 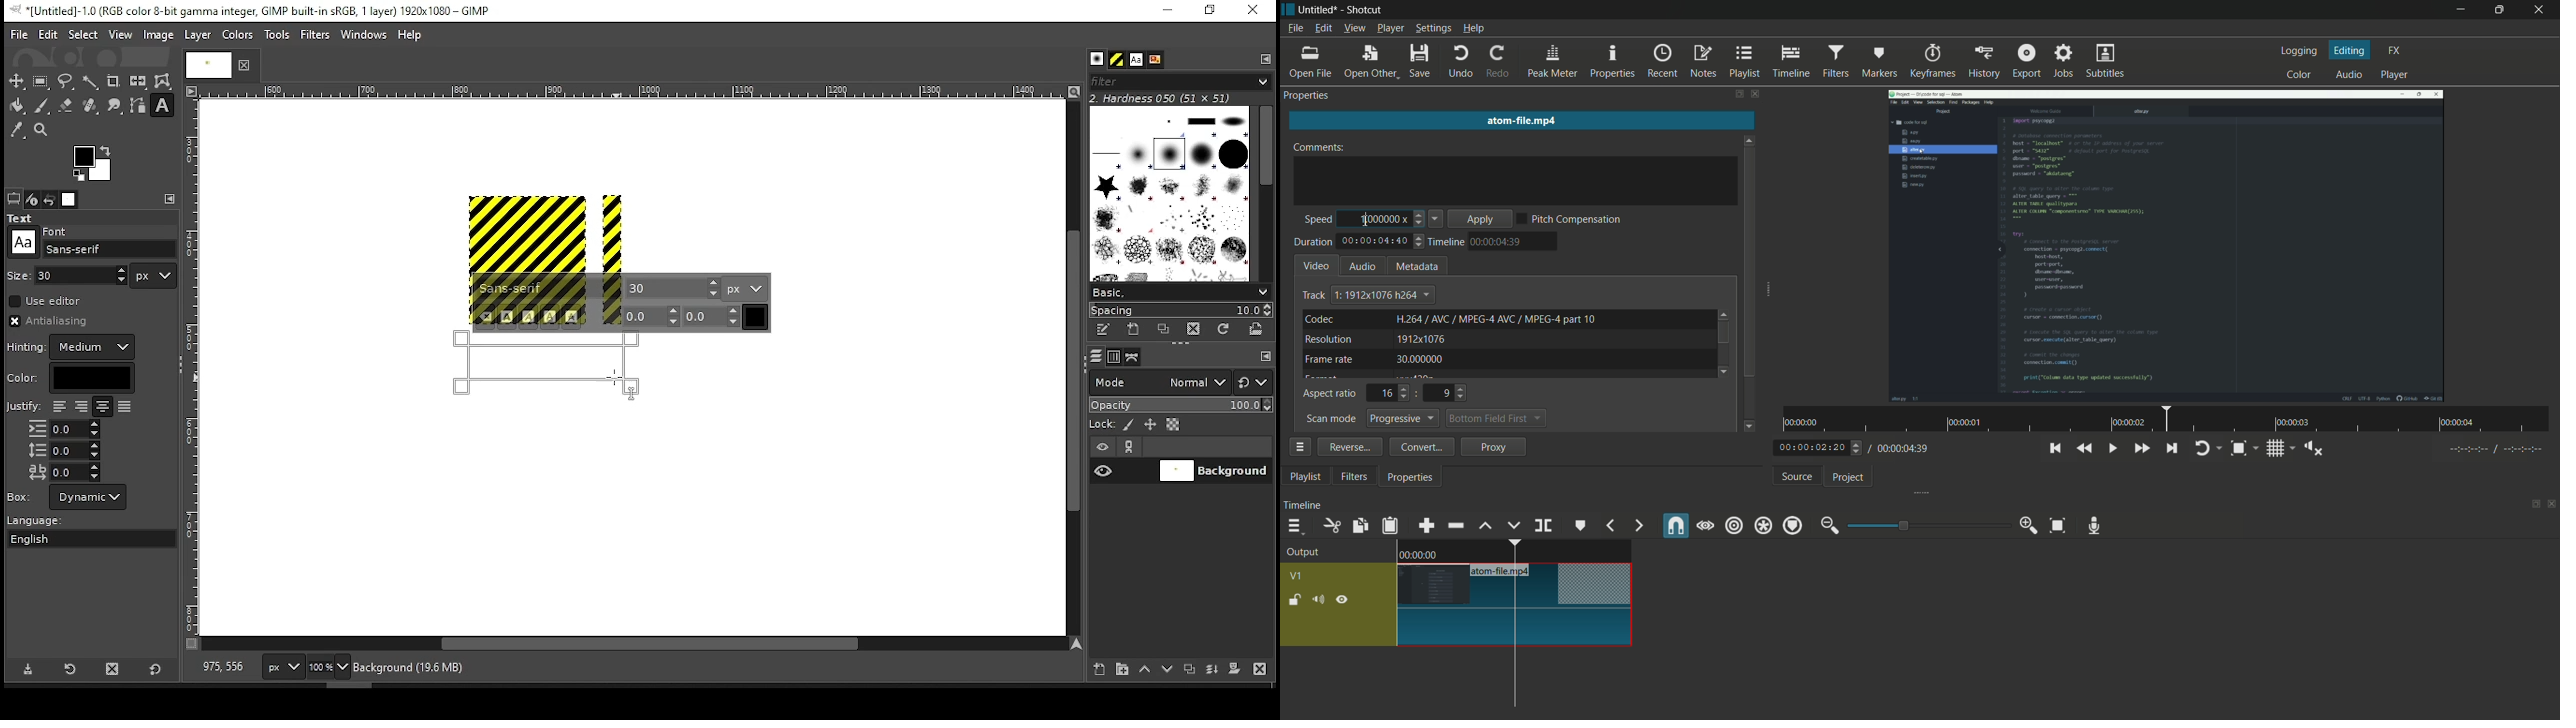 I want to click on project, so click(x=1849, y=477).